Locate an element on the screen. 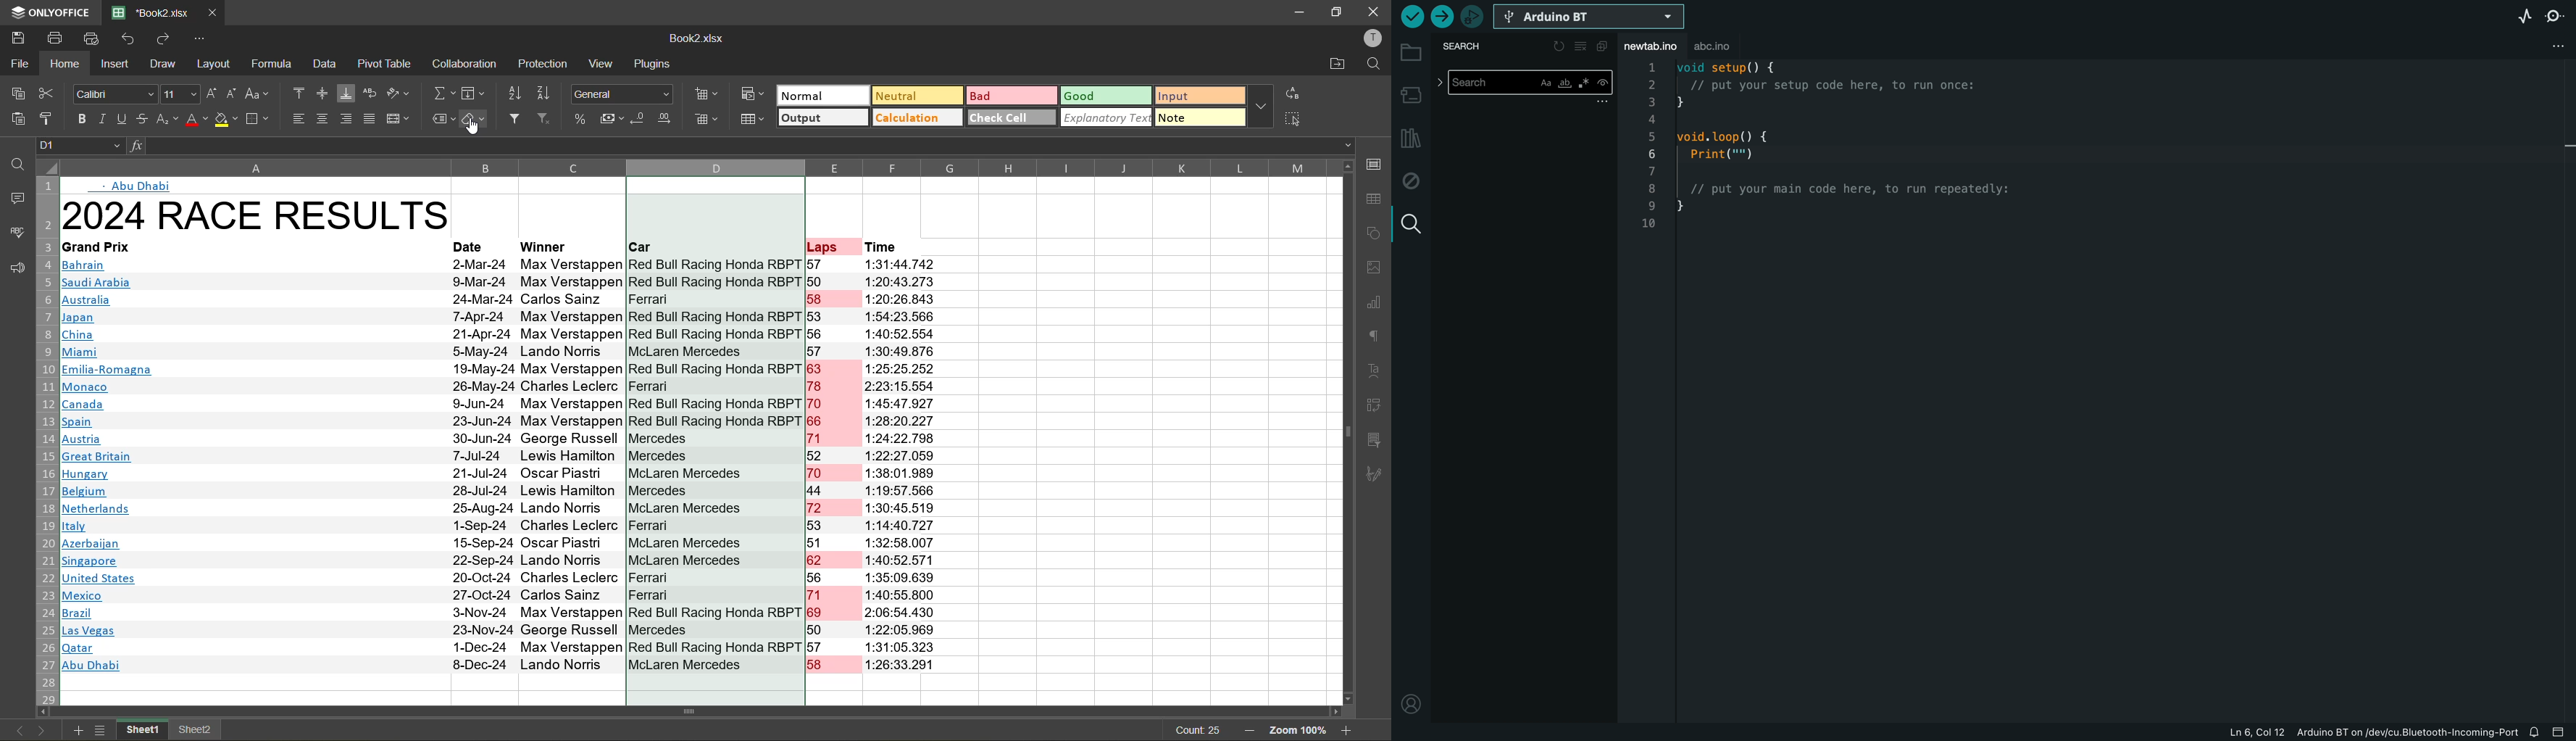 Image resolution: width=2576 pixels, height=756 pixels. Bl Austria 30-Jun-24 George Russell Mercedes 71 1:24:22.798 is located at coordinates (500, 438).